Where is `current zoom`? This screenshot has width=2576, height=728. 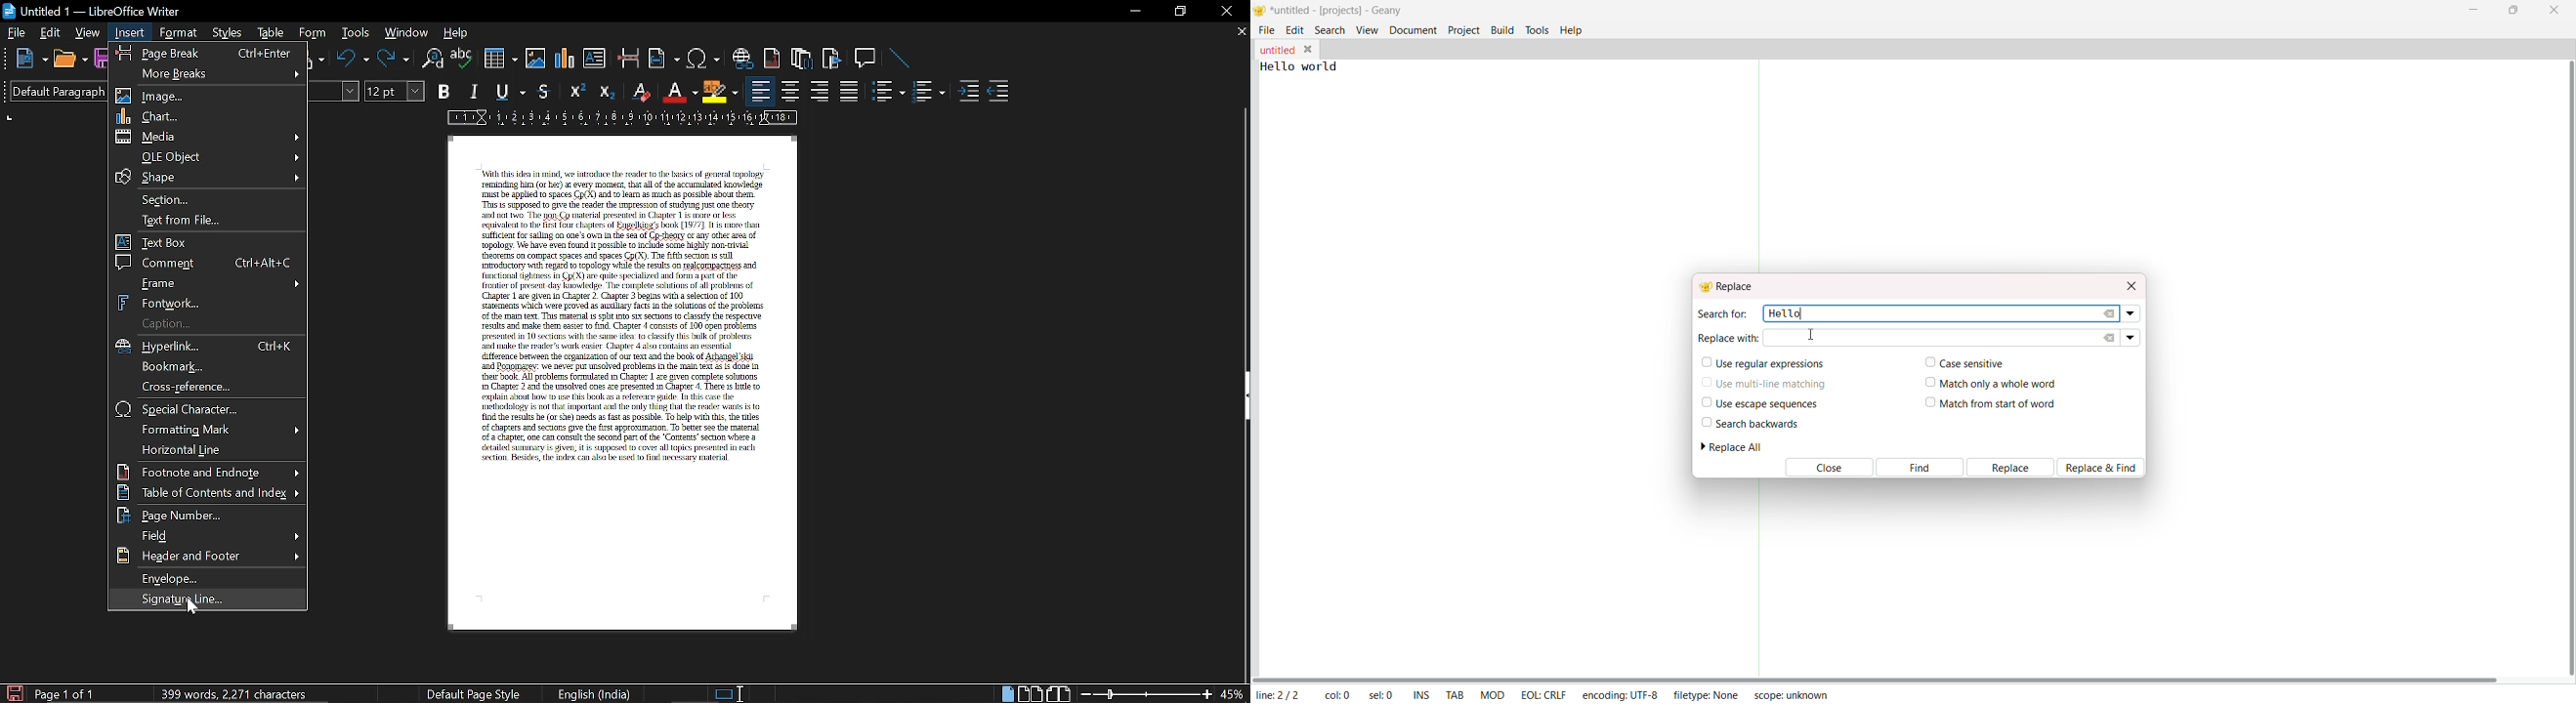
current zoom is located at coordinates (1235, 692).